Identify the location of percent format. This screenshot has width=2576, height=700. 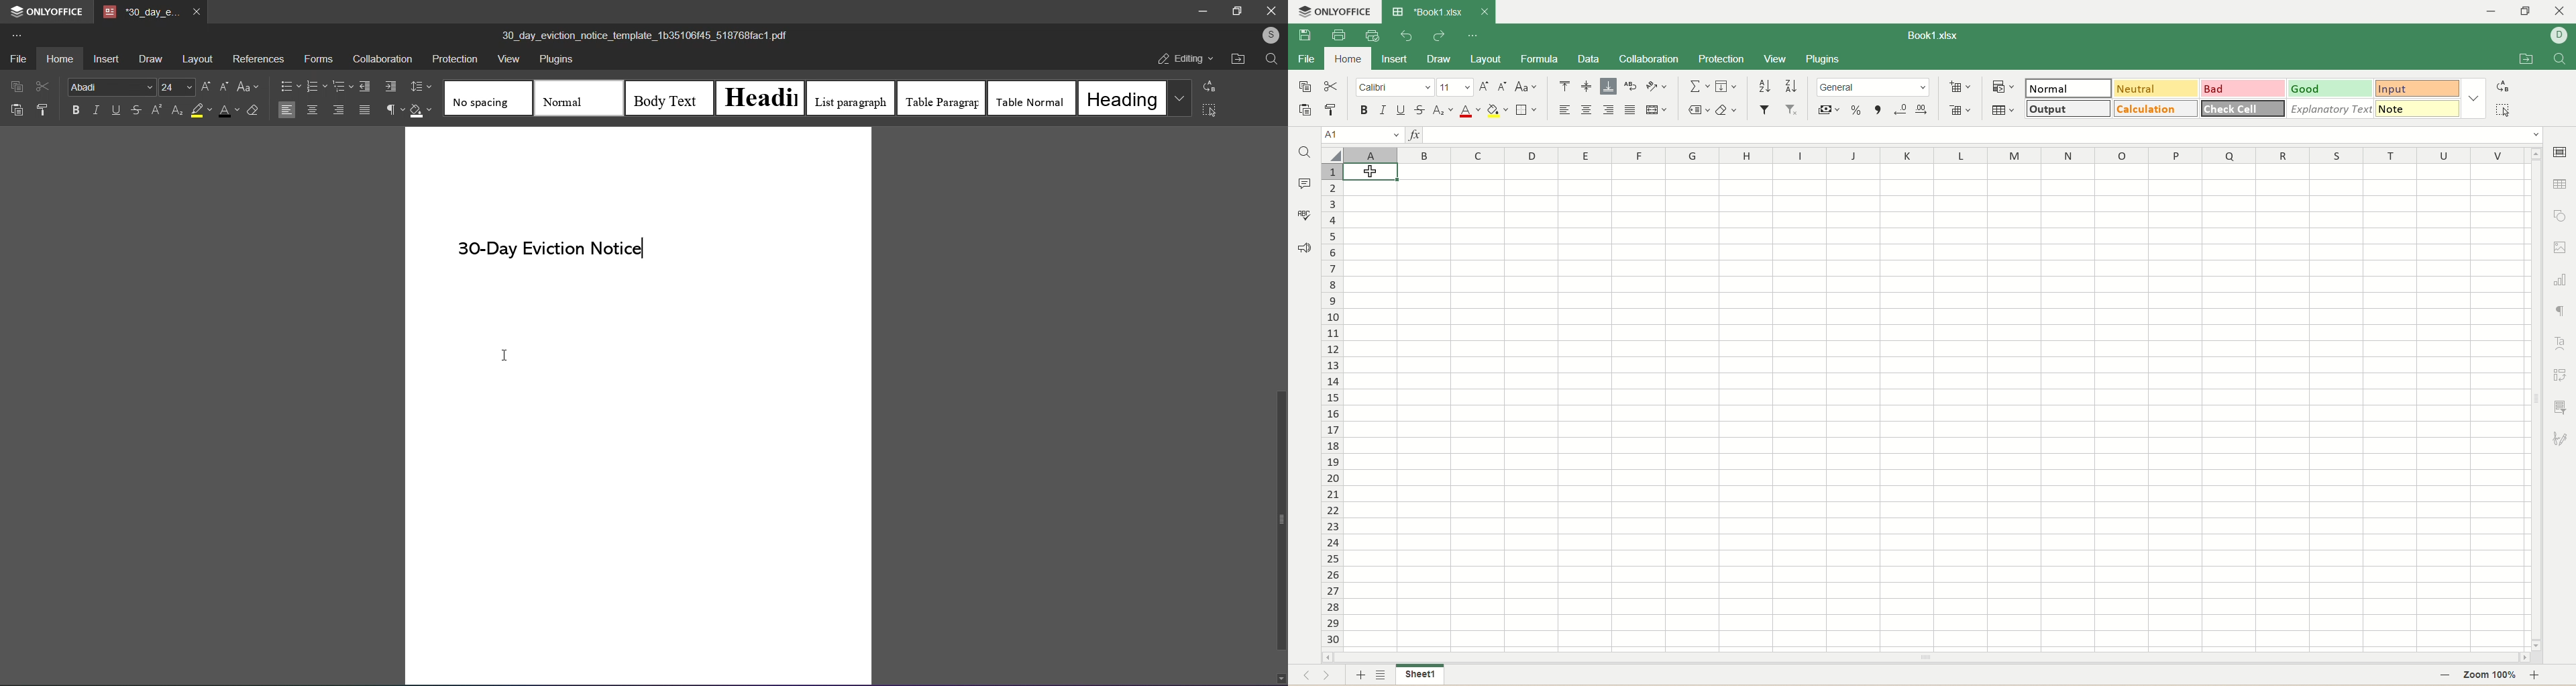
(1856, 108).